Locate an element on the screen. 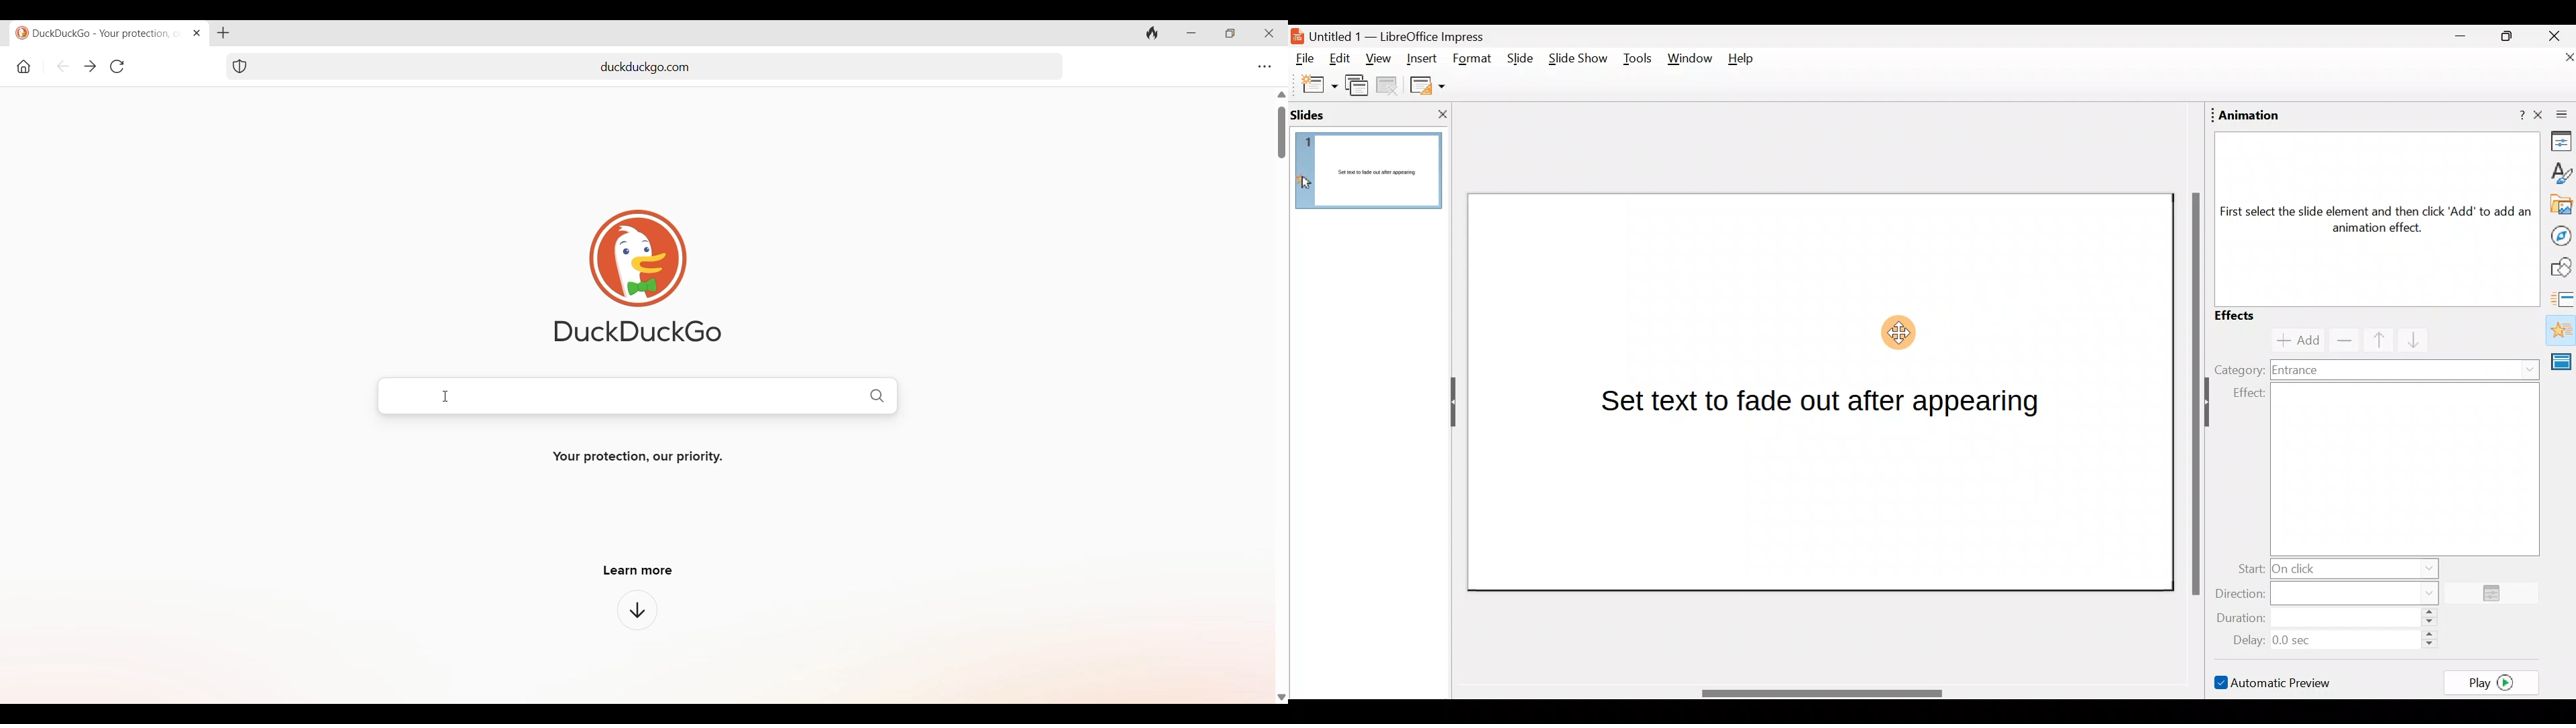 The image size is (2576, 728). Move up is located at coordinates (2371, 339).